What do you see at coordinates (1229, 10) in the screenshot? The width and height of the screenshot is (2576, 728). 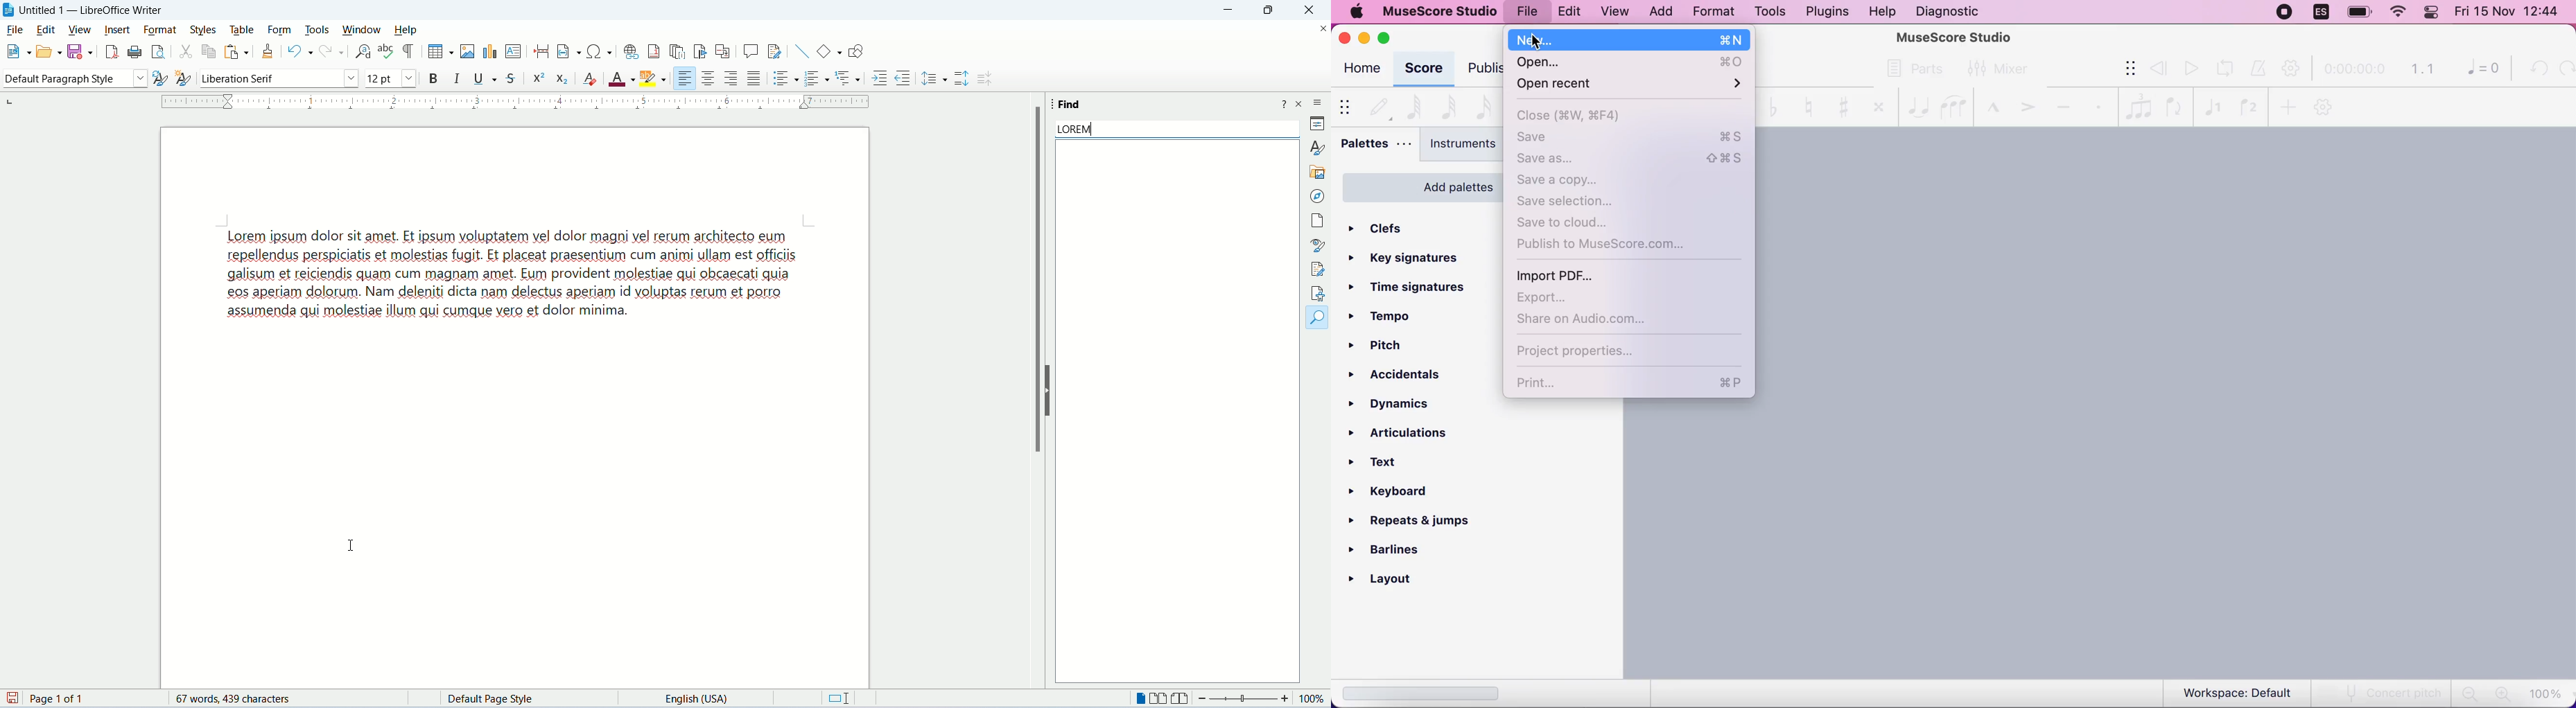 I see `minimize` at bounding box center [1229, 10].